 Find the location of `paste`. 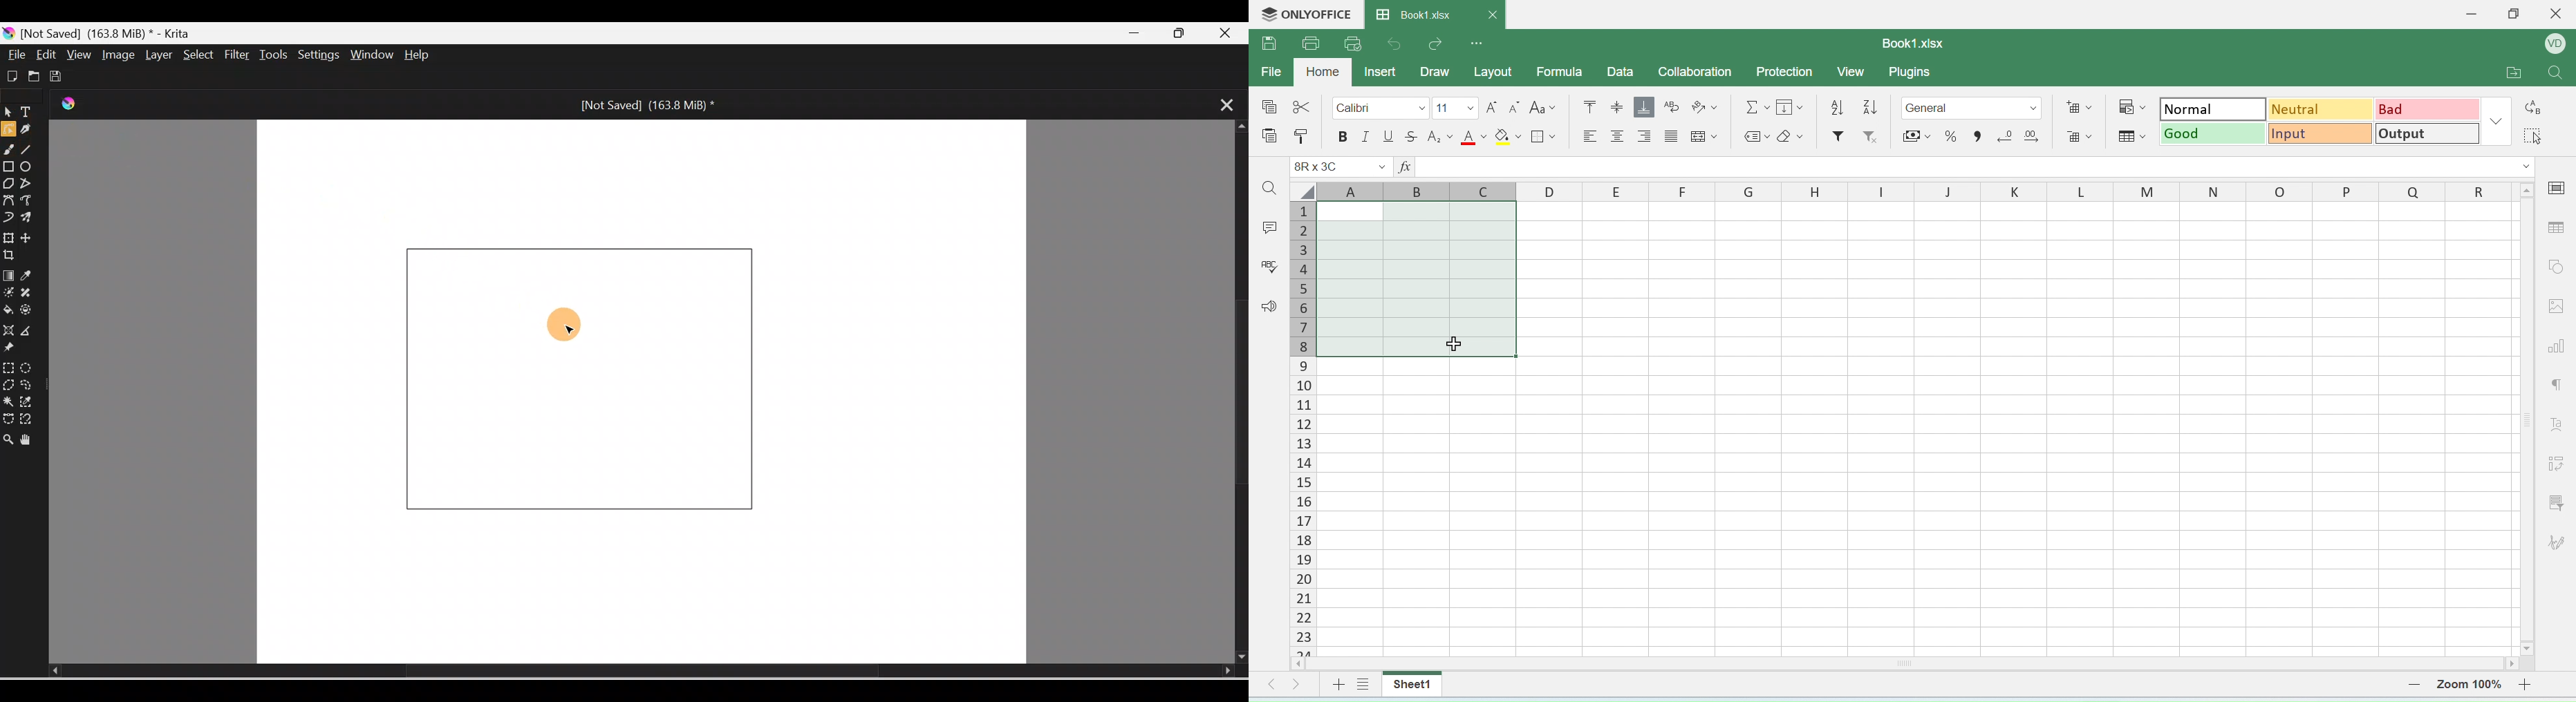

paste is located at coordinates (1271, 137).